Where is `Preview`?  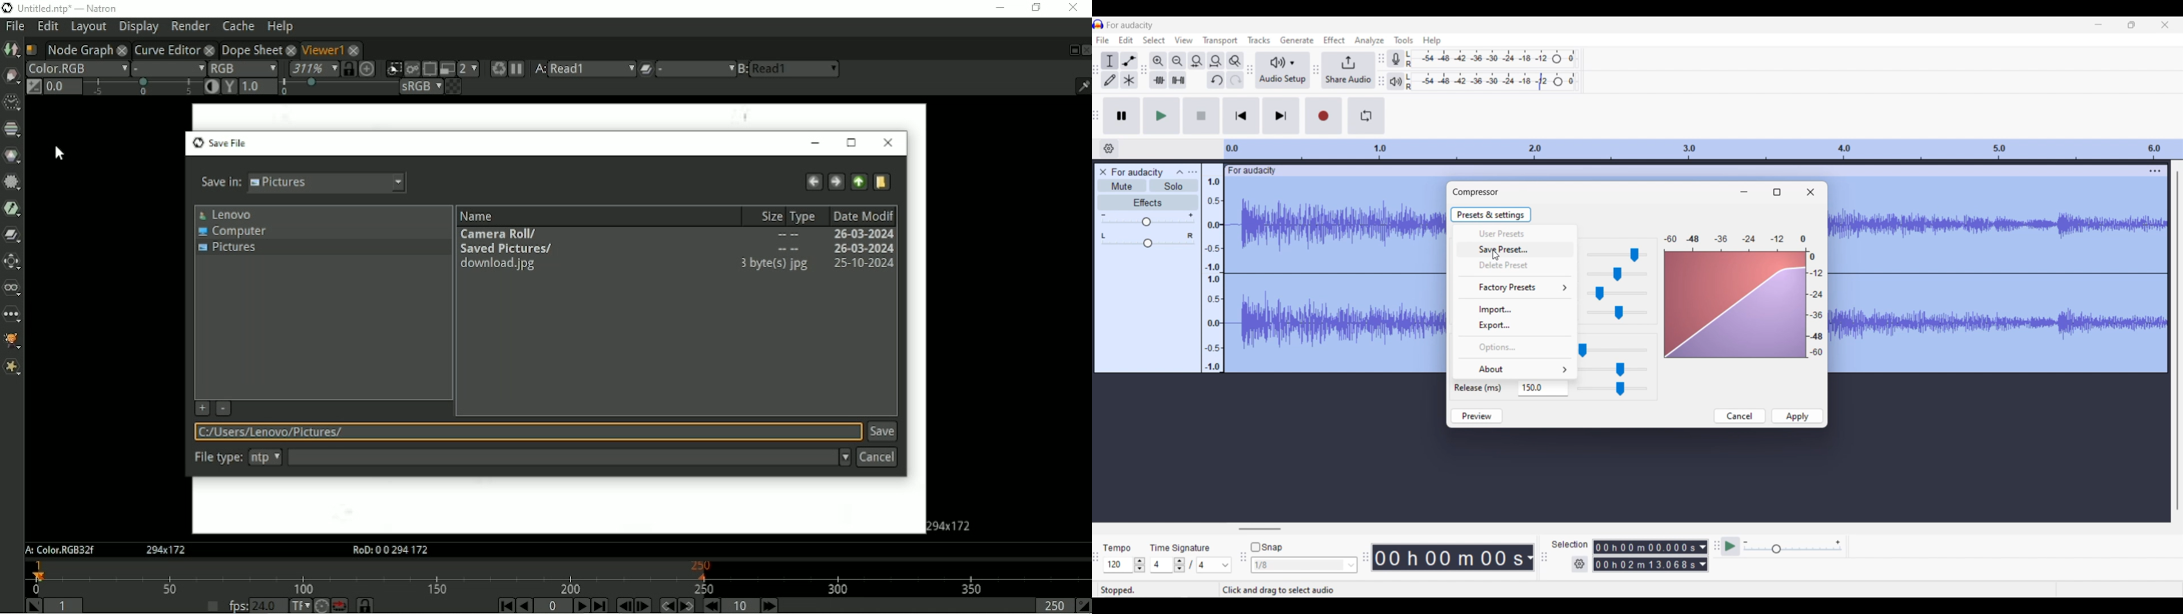
Preview is located at coordinates (1476, 416).